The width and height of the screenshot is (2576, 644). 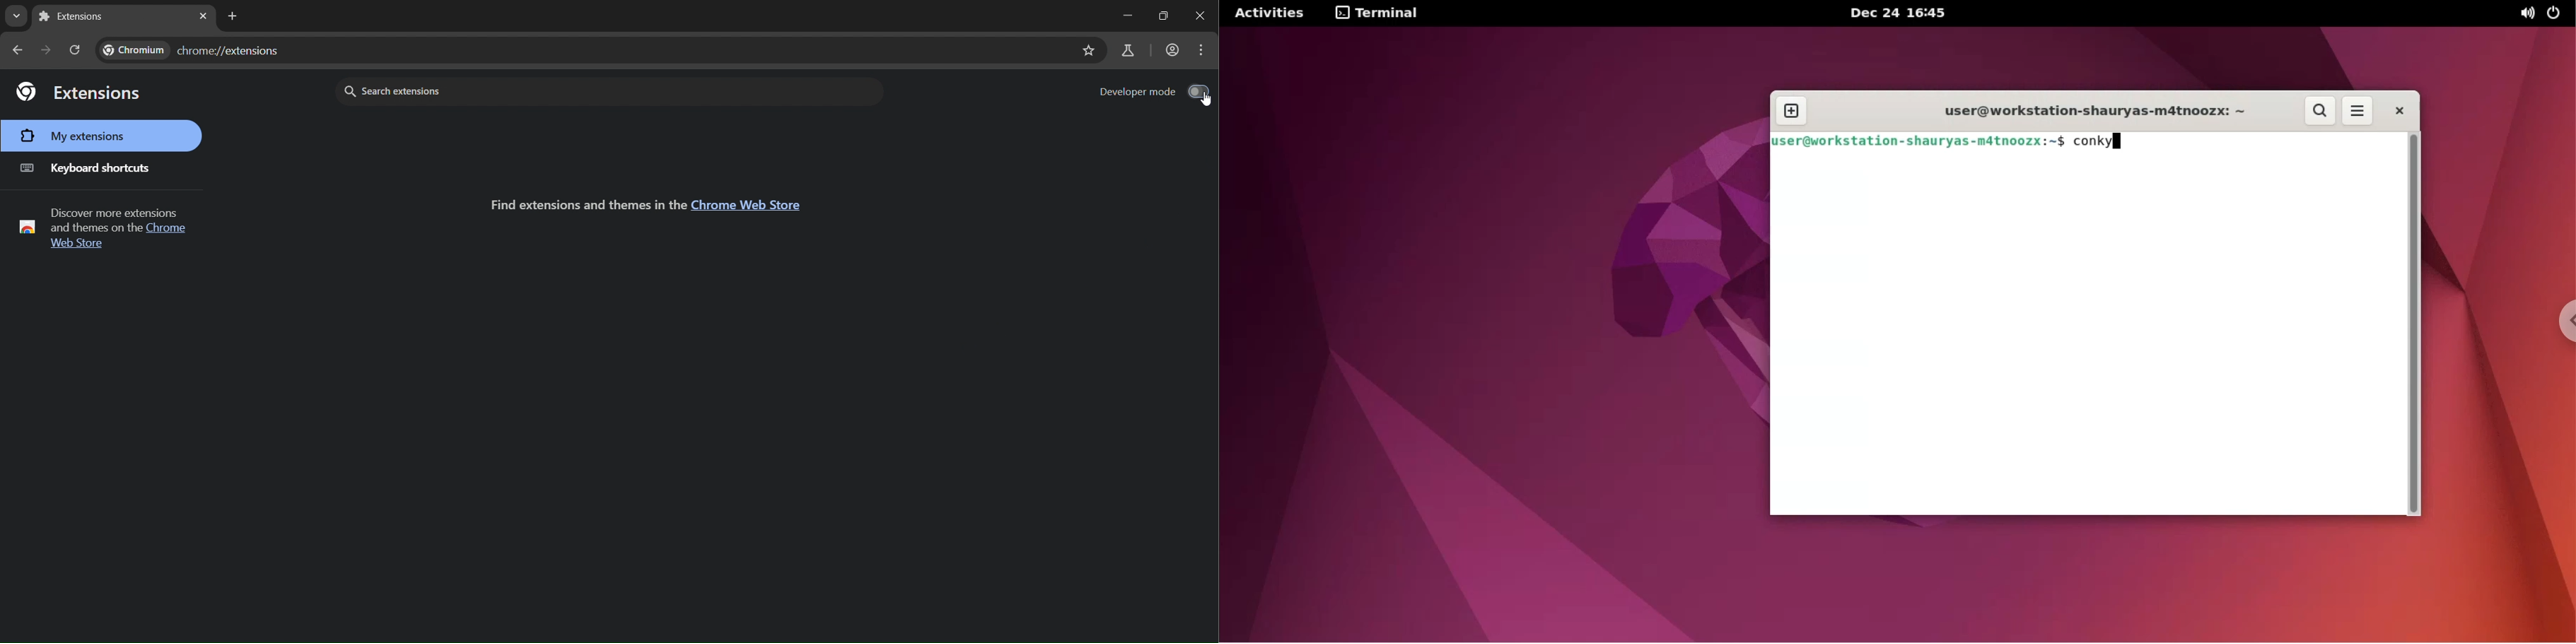 What do you see at coordinates (1173, 49) in the screenshot?
I see `account` at bounding box center [1173, 49].